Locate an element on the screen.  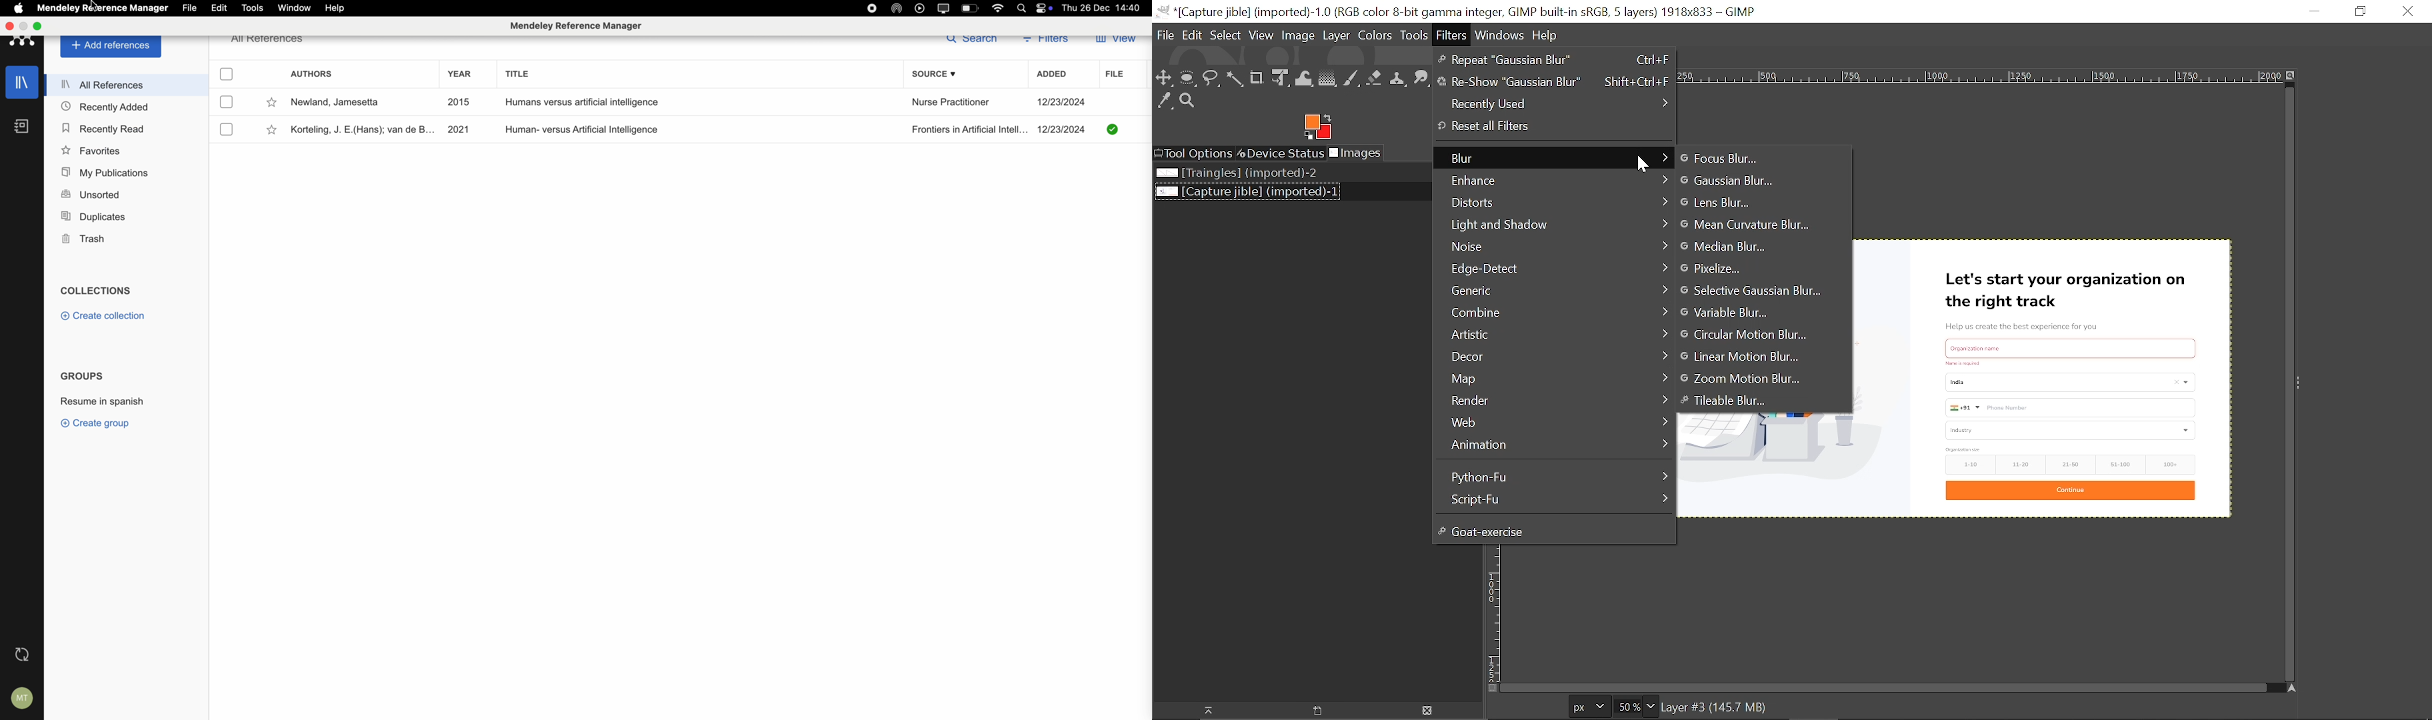
added is located at coordinates (1053, 76).